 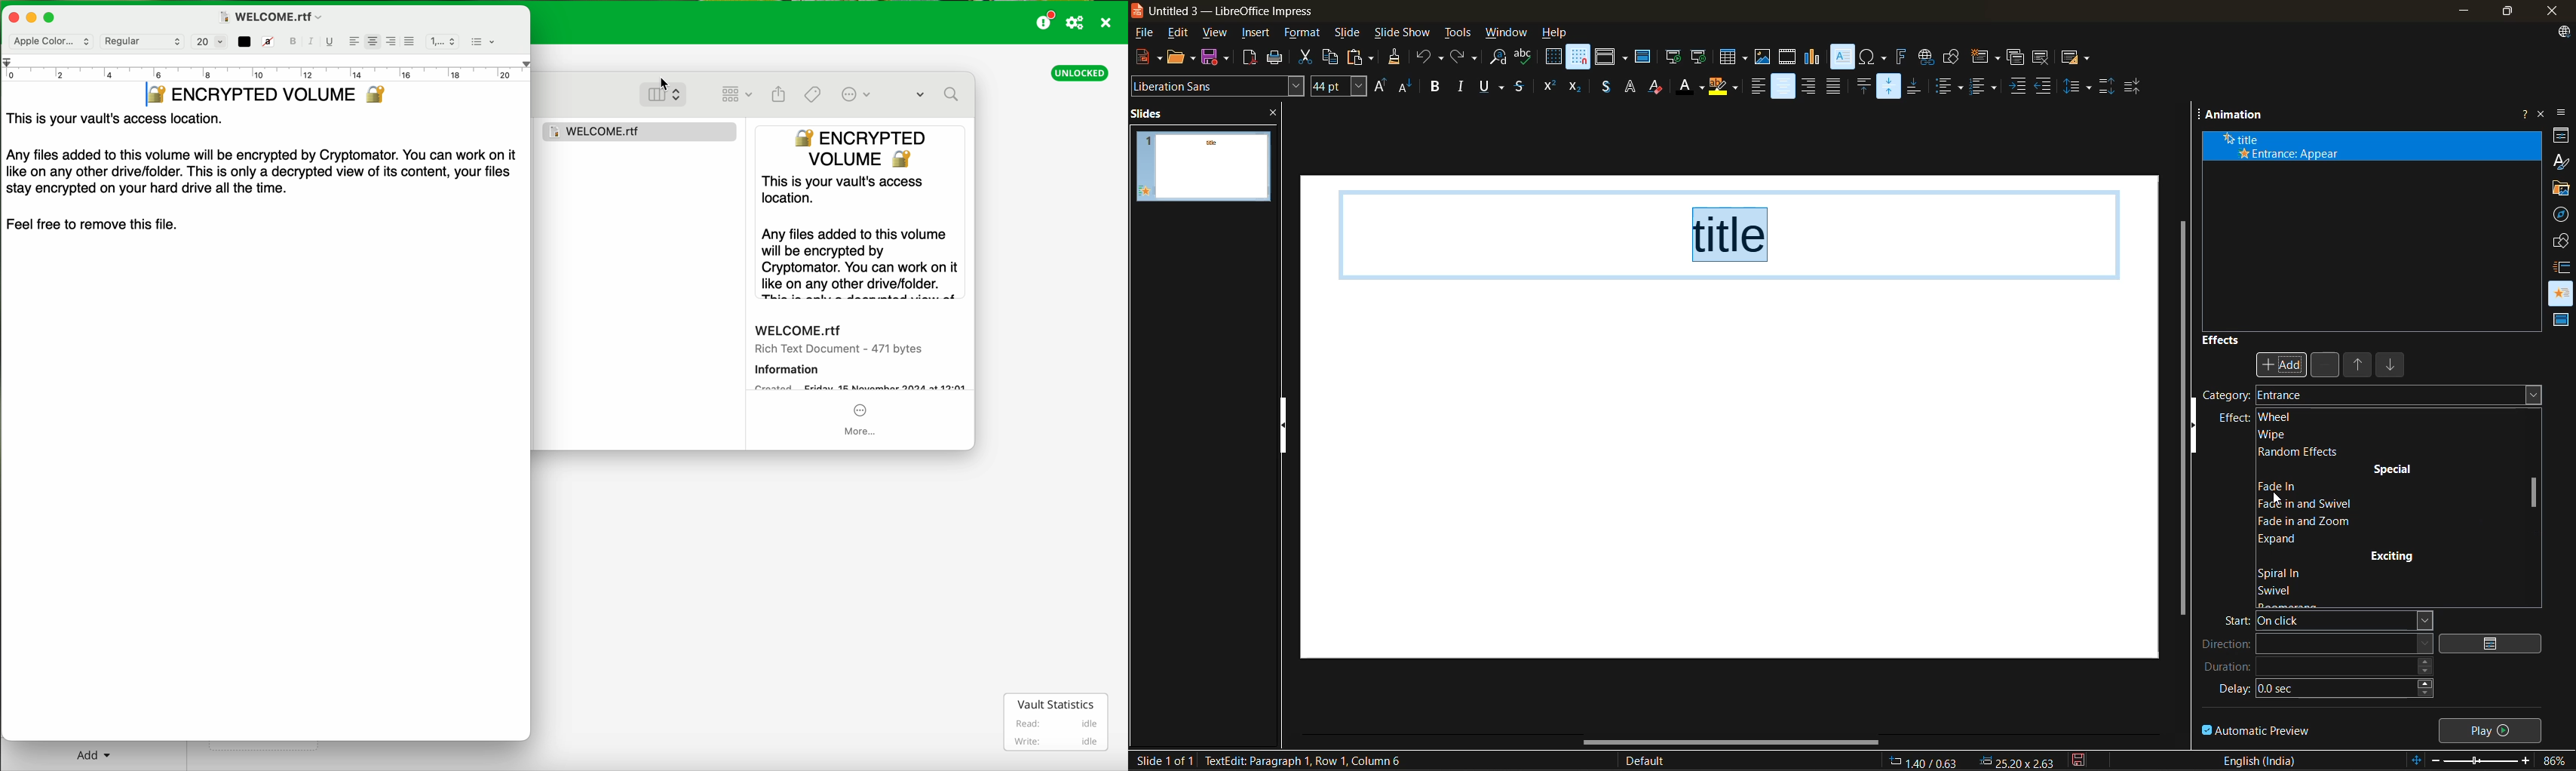 I want to click on play, so click(x=2493, y=729).